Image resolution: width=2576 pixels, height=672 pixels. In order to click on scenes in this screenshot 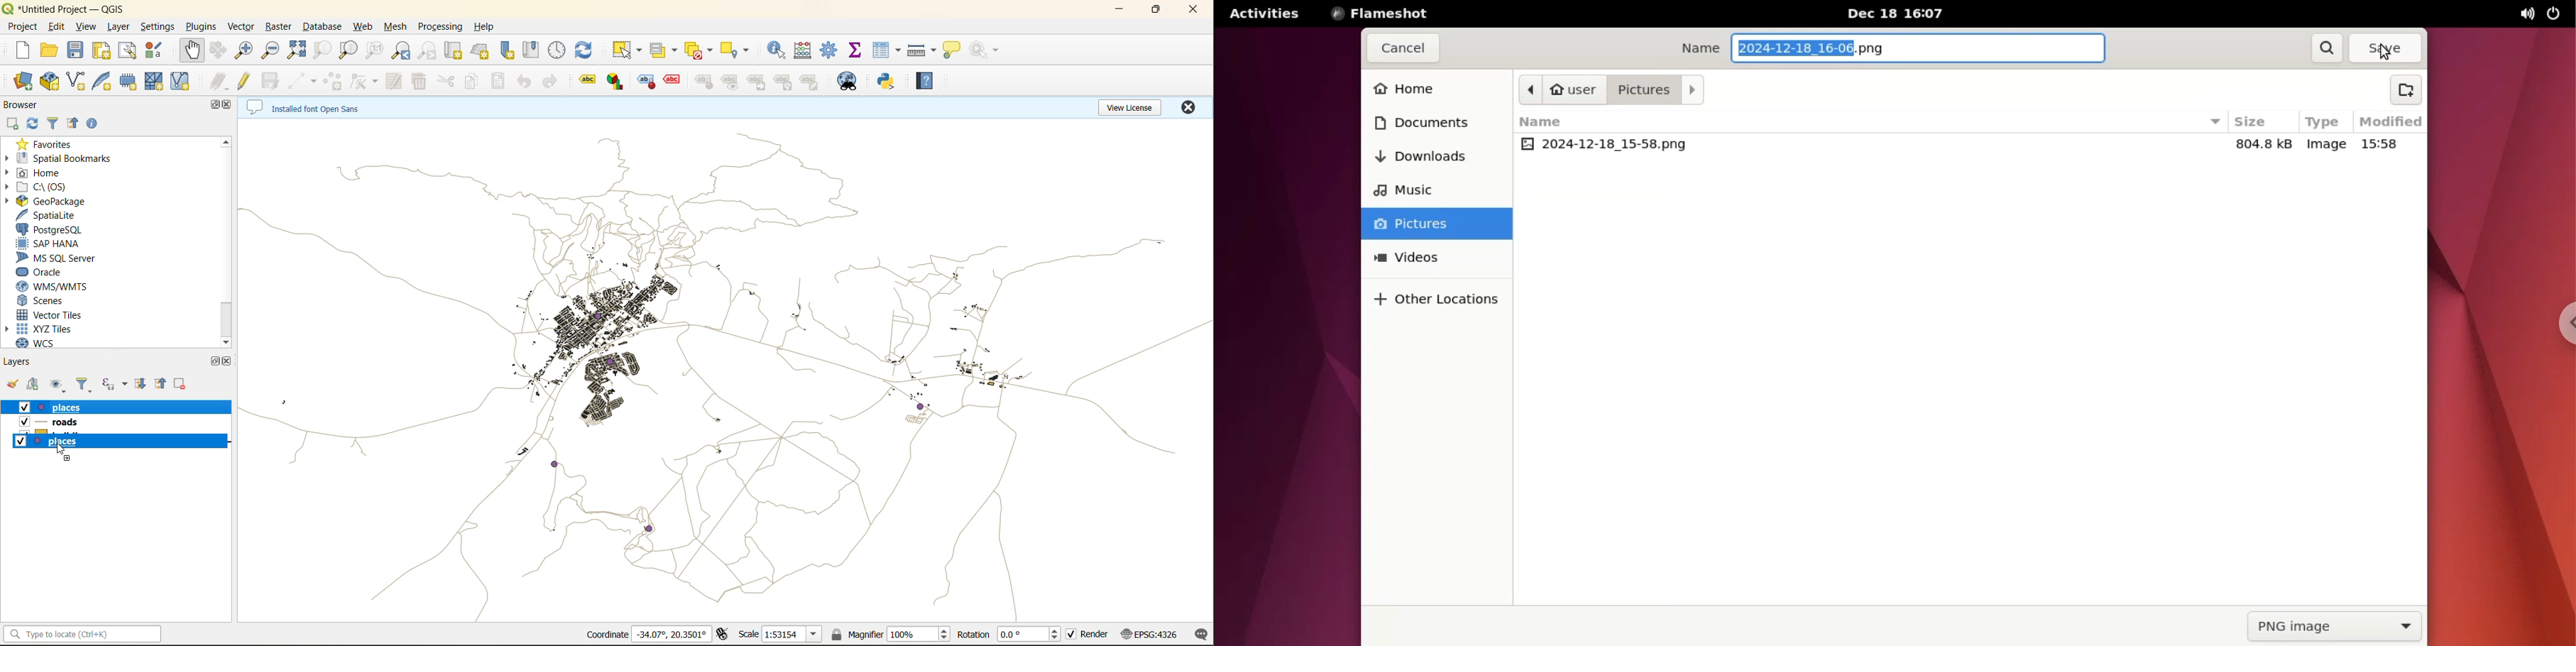, I will do `click(64, 302)`.